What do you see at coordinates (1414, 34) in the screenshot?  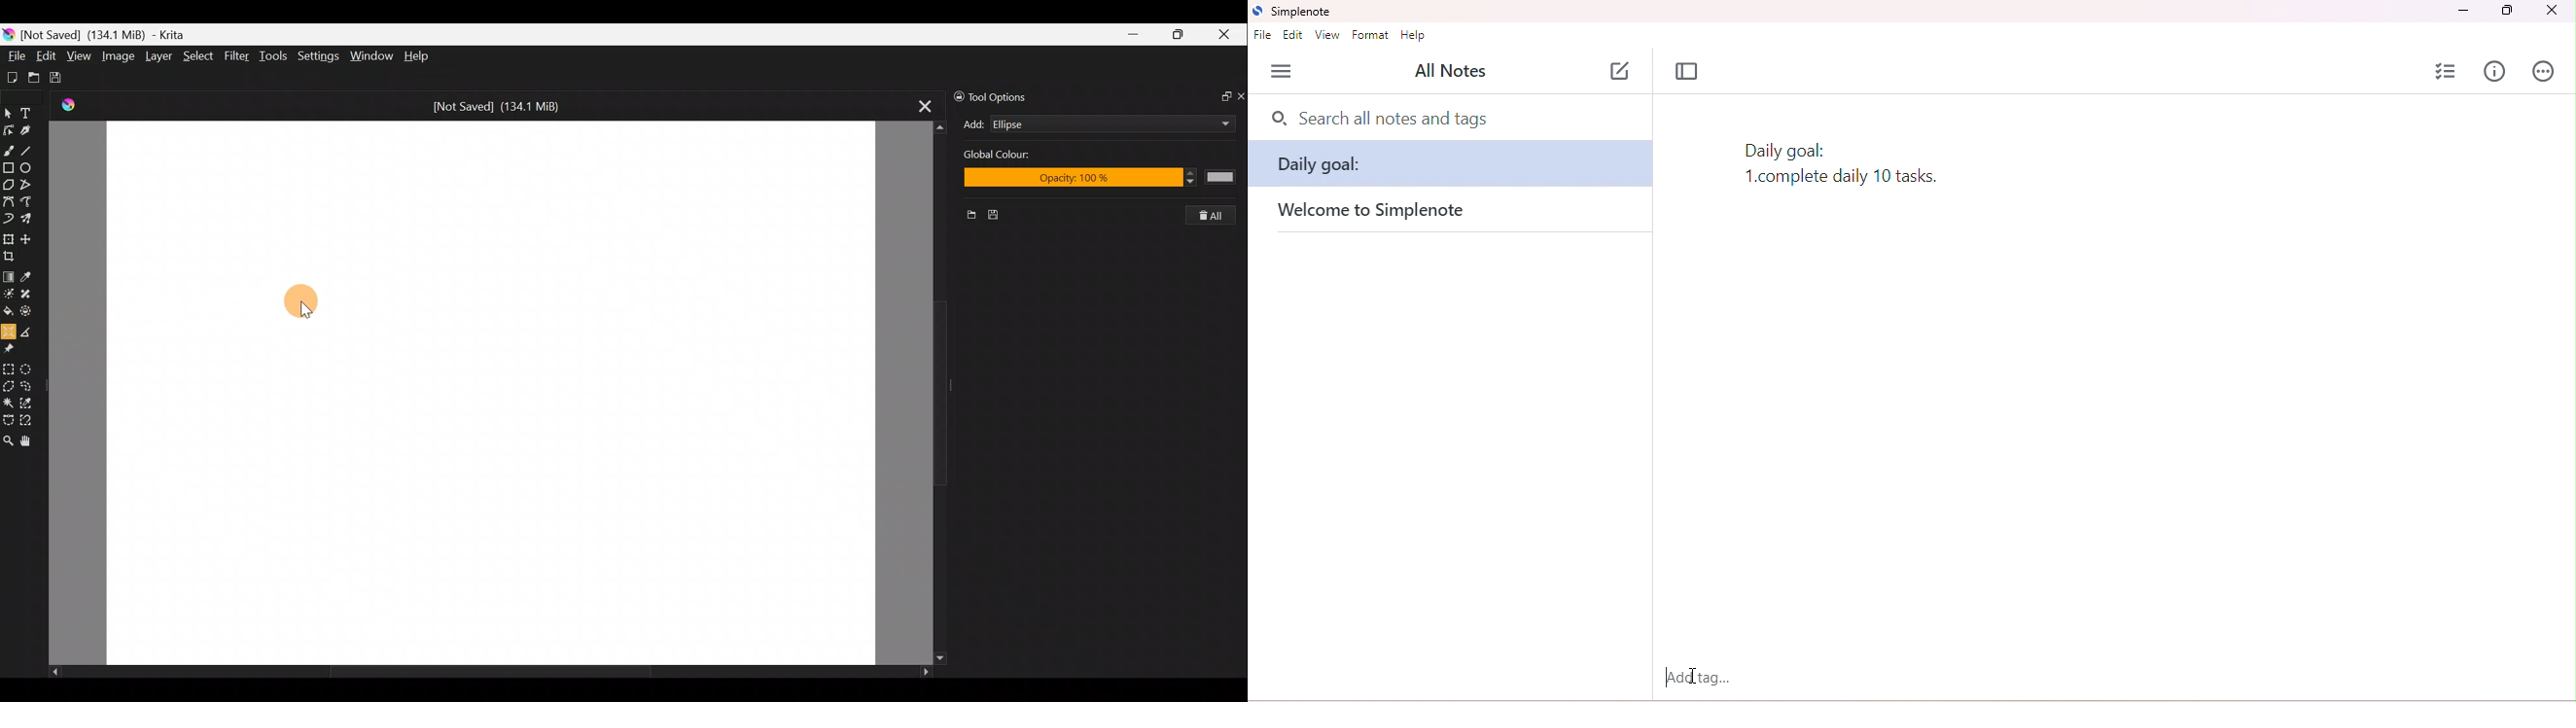 I see `help` at bounding box center [1414, 34].